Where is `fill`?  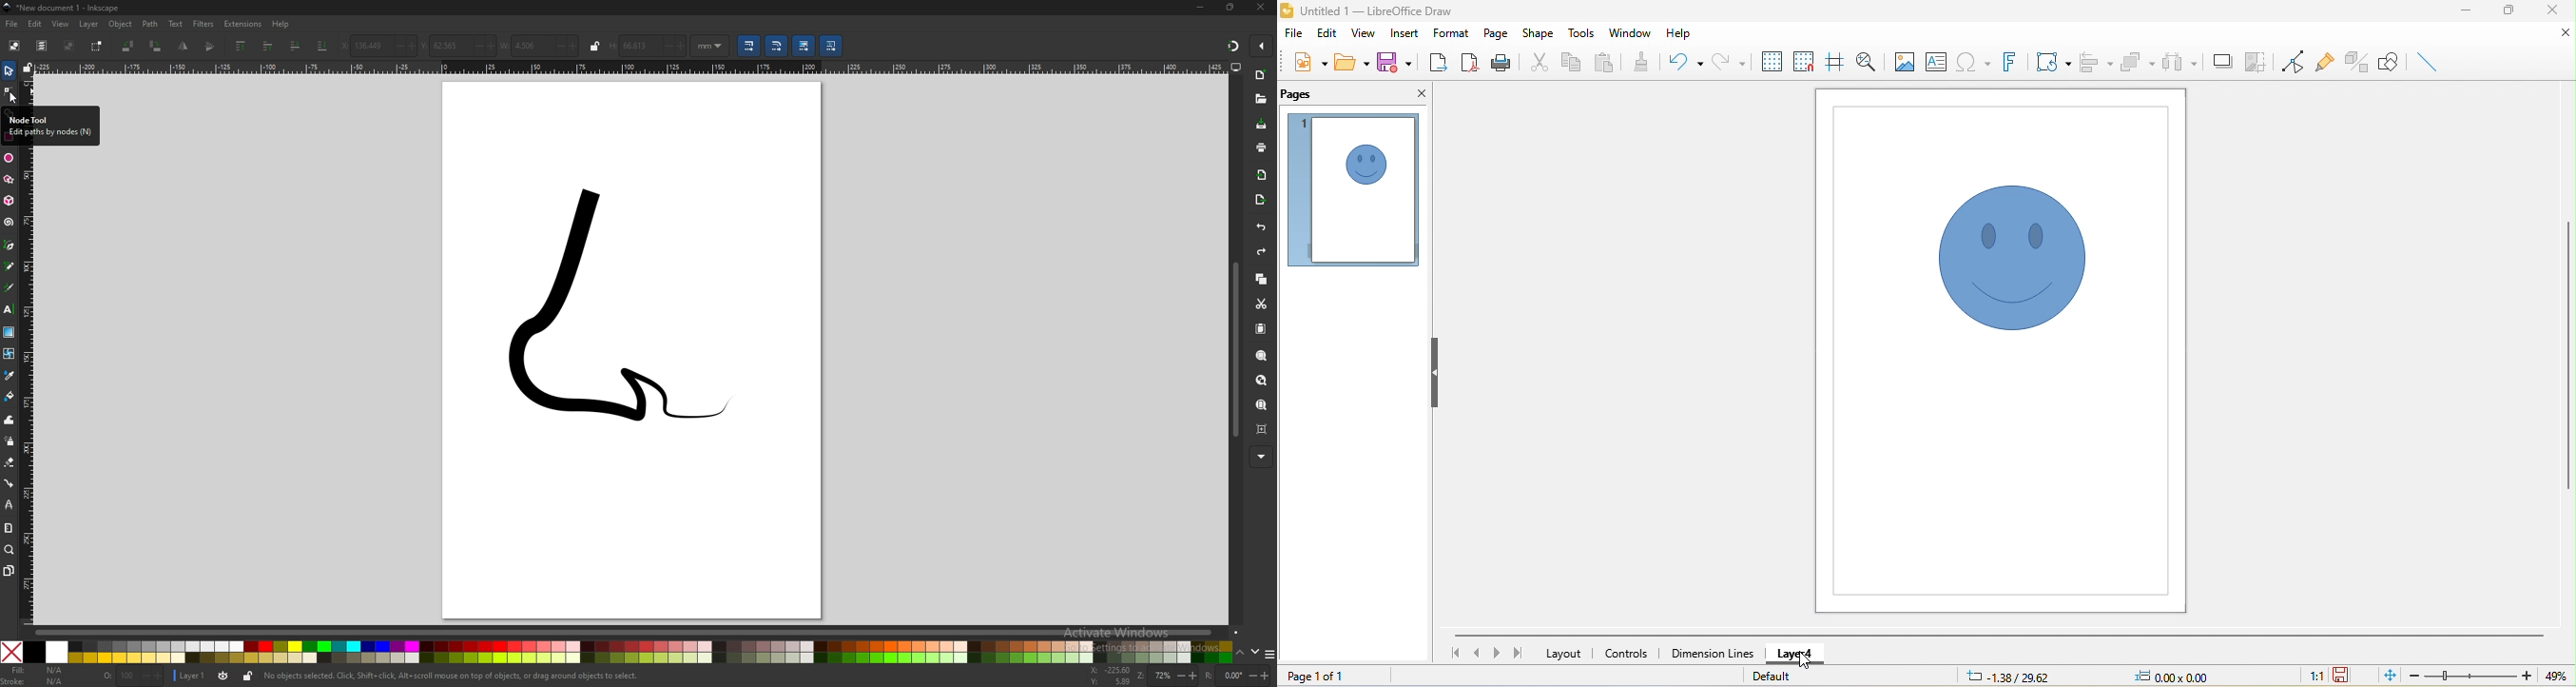 fill is located at coordinates (37, 670).